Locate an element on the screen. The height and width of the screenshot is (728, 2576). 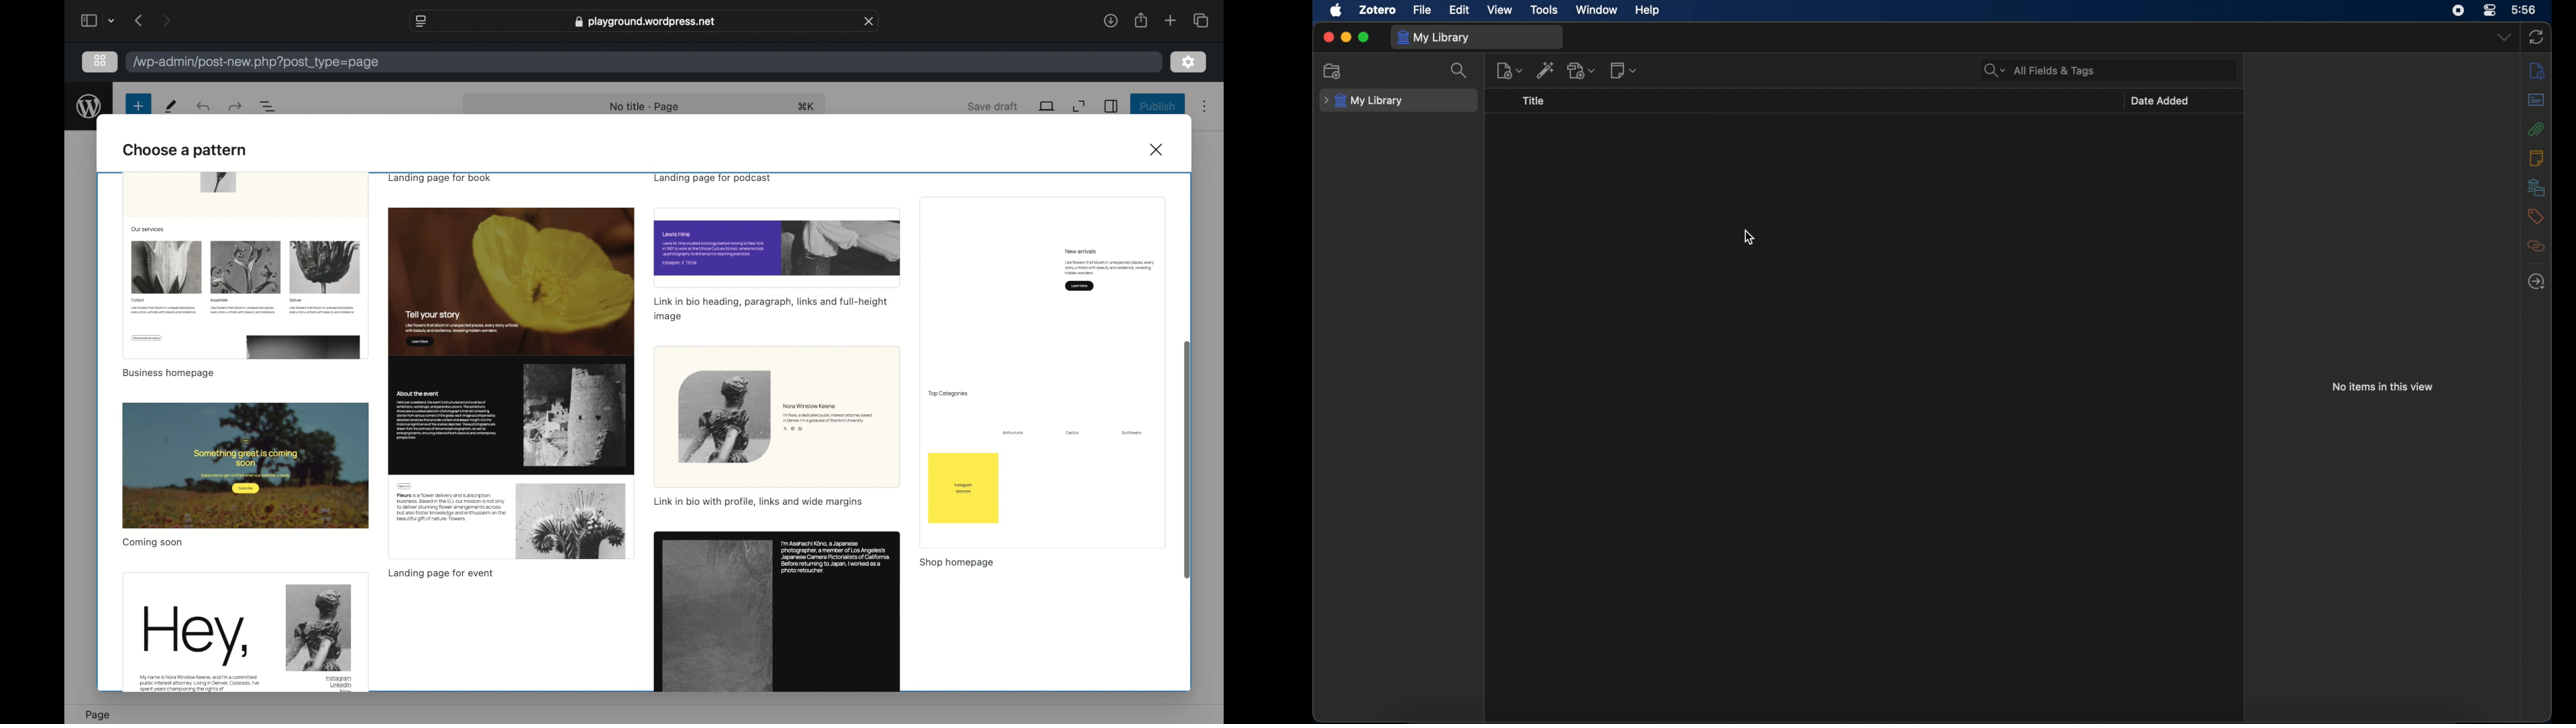
my library is located at coordinates (1436, 38).